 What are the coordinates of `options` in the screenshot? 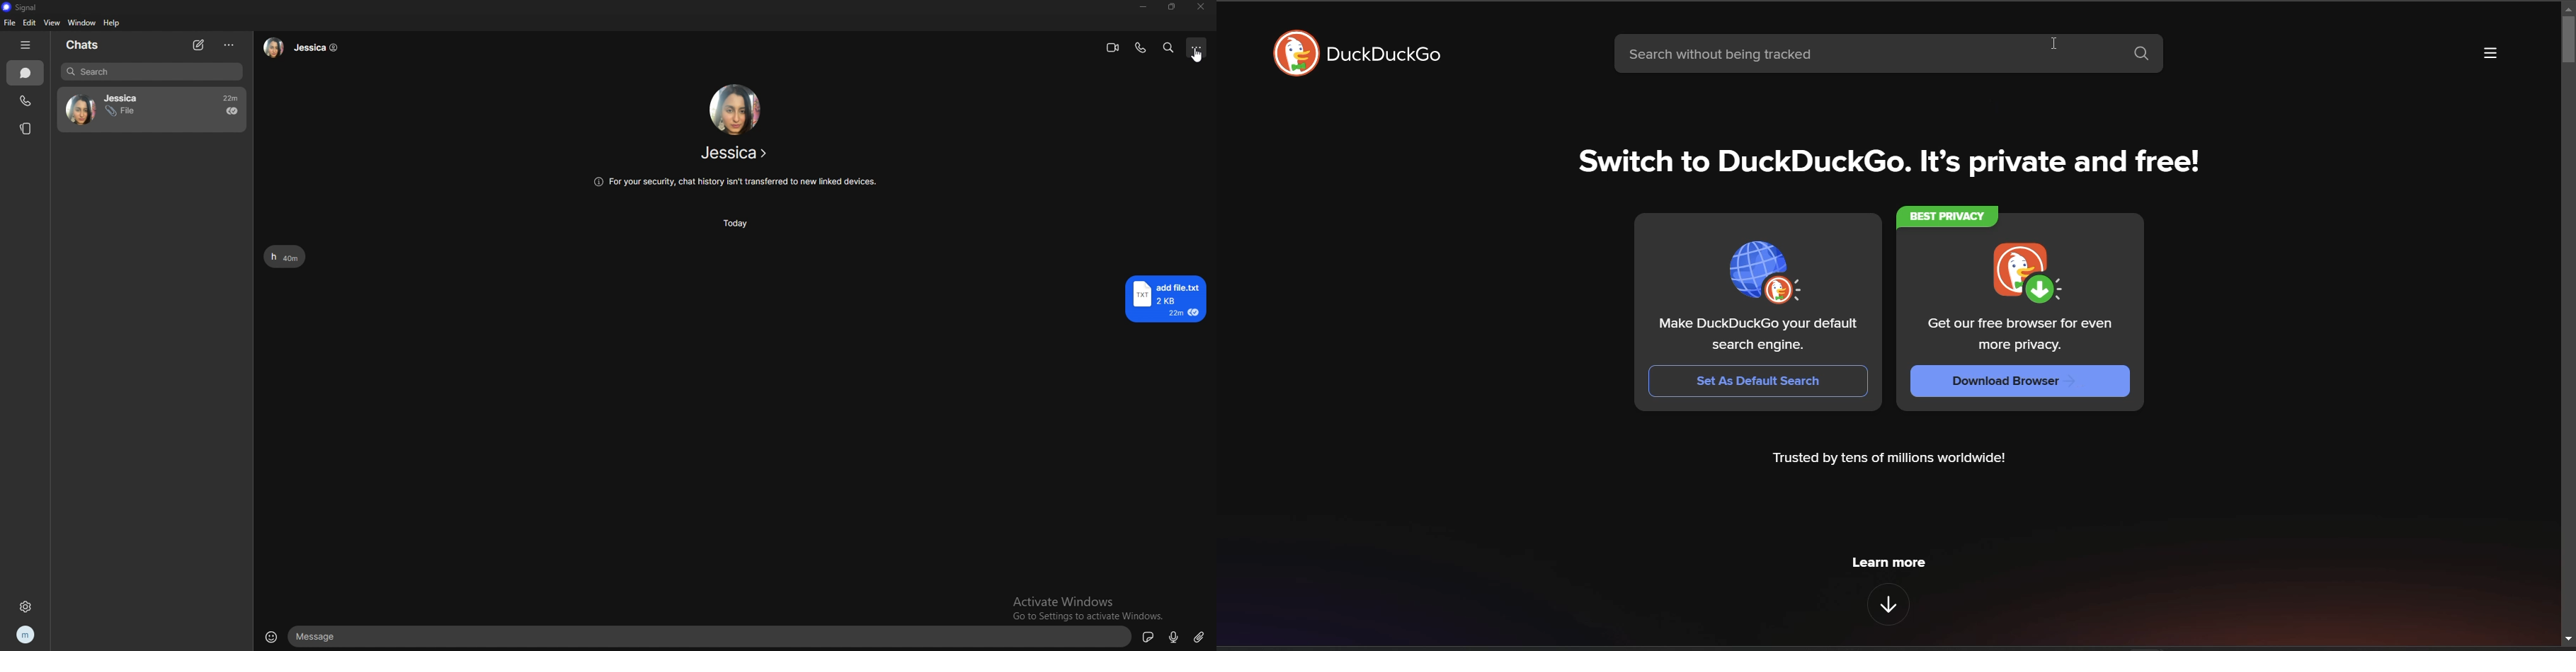 It's located at (230, 46).